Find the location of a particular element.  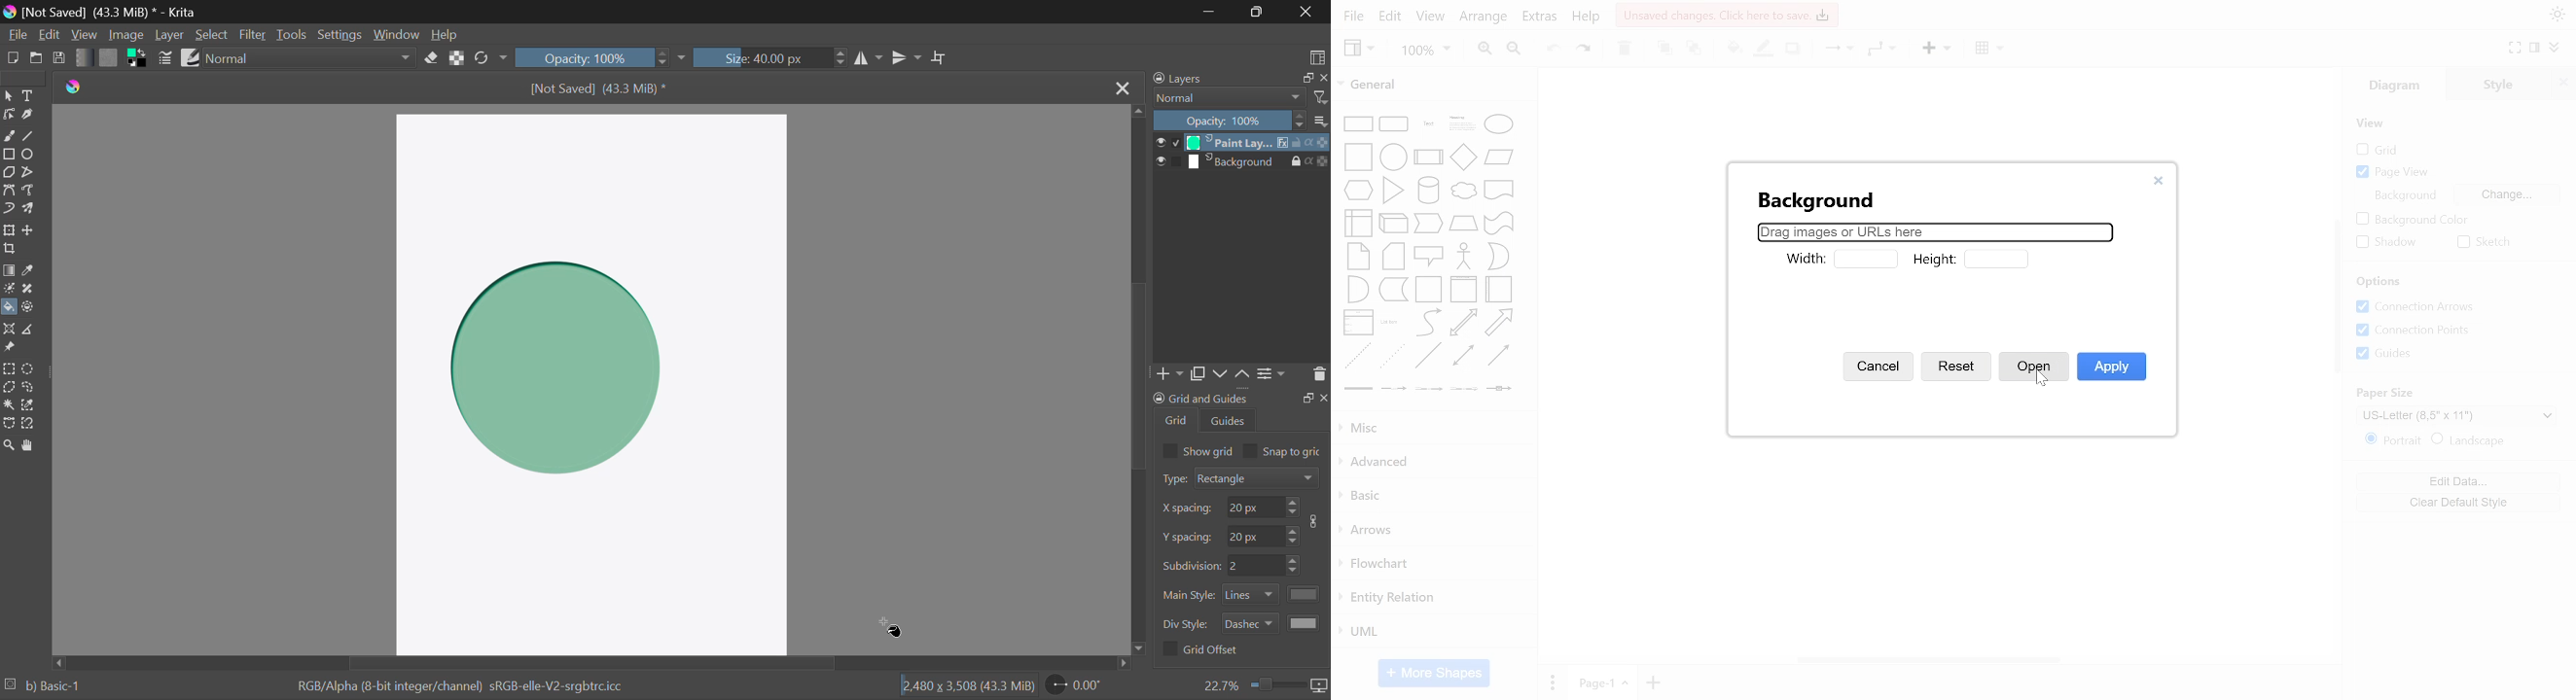

Assistant Tool is located at coordinates (9, 329).